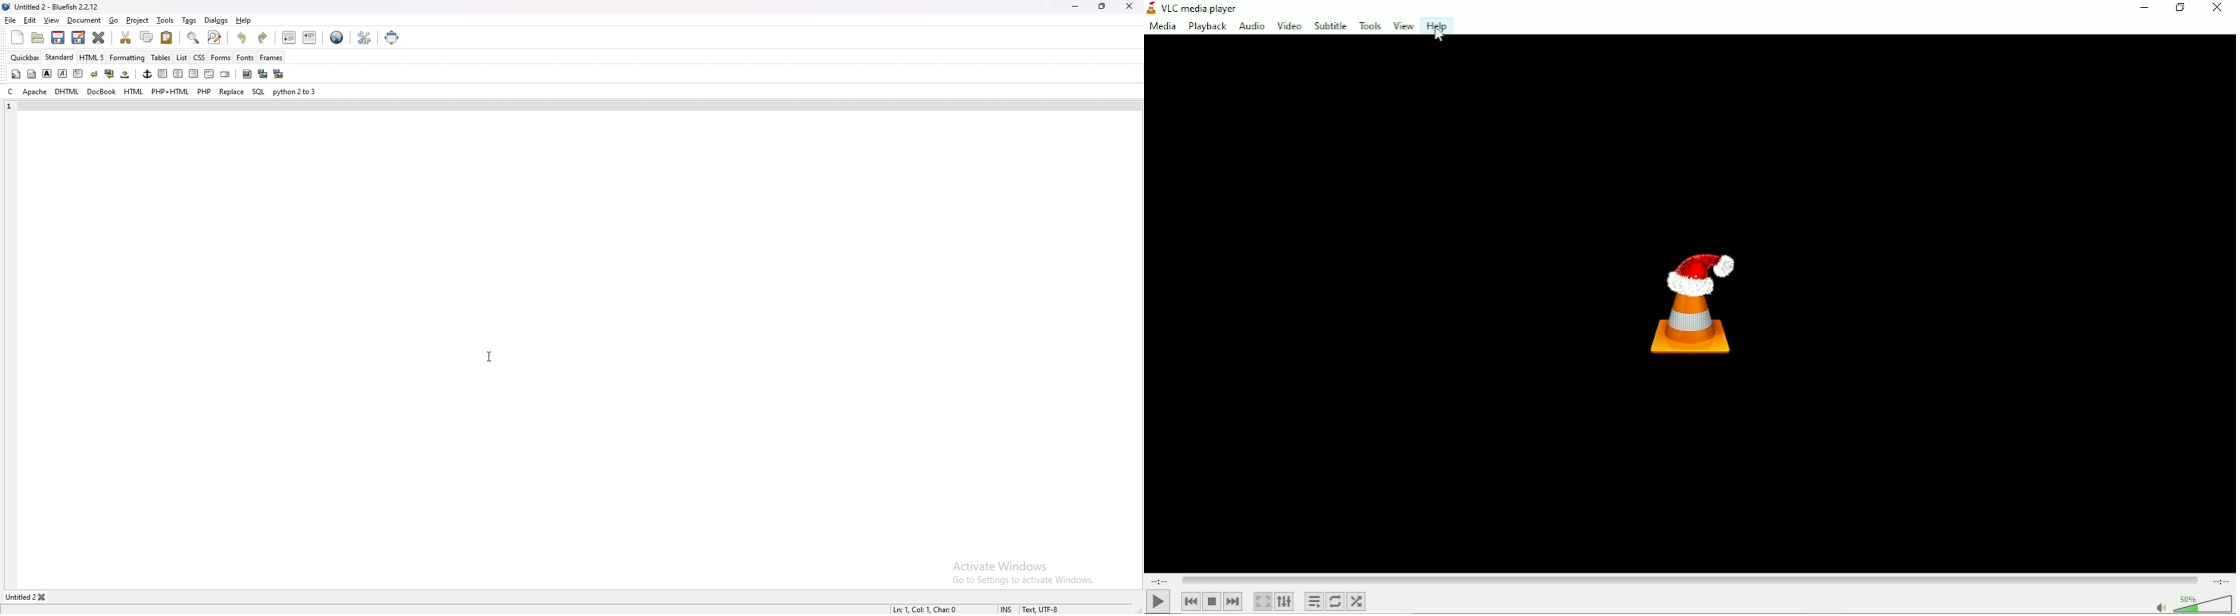 This screenshot has height=616, width=2240. What do you see at coordinates (128, 58) in the screenshot?
I see `formatting` at bounding box center [128, 58].